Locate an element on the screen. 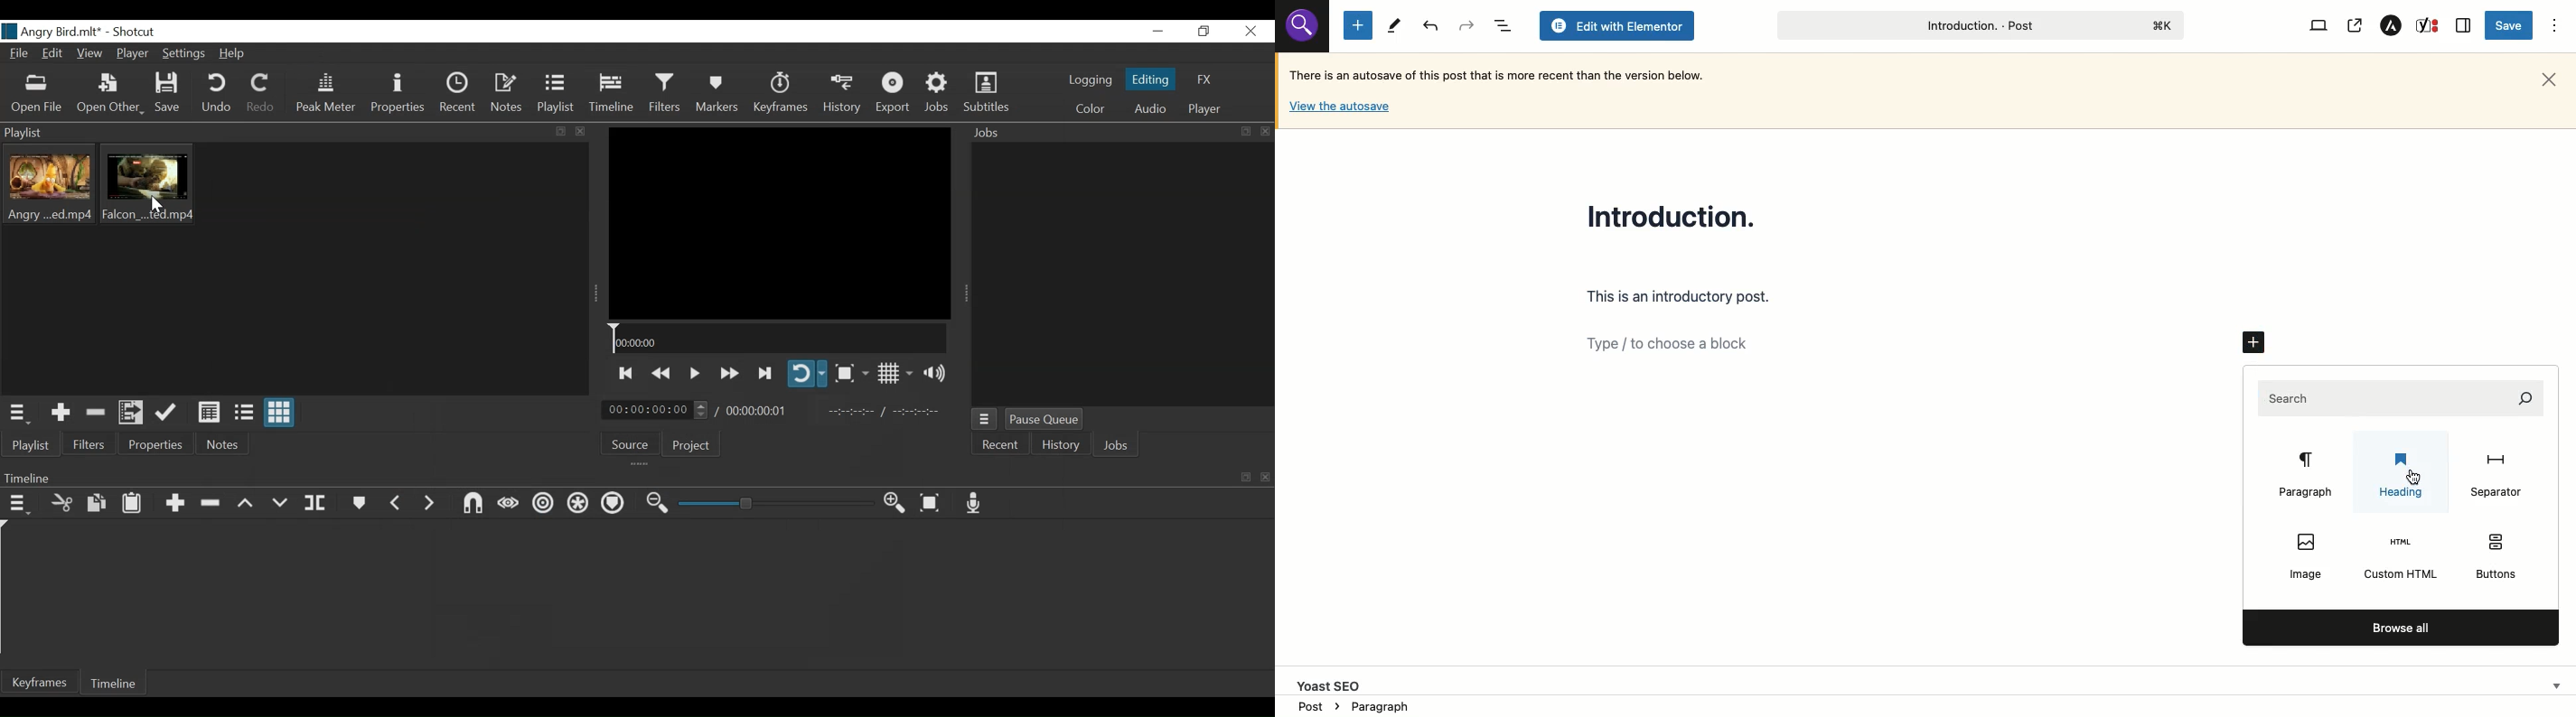 The image size is (2576, 728). View post is located at coordinates (2354, 26).